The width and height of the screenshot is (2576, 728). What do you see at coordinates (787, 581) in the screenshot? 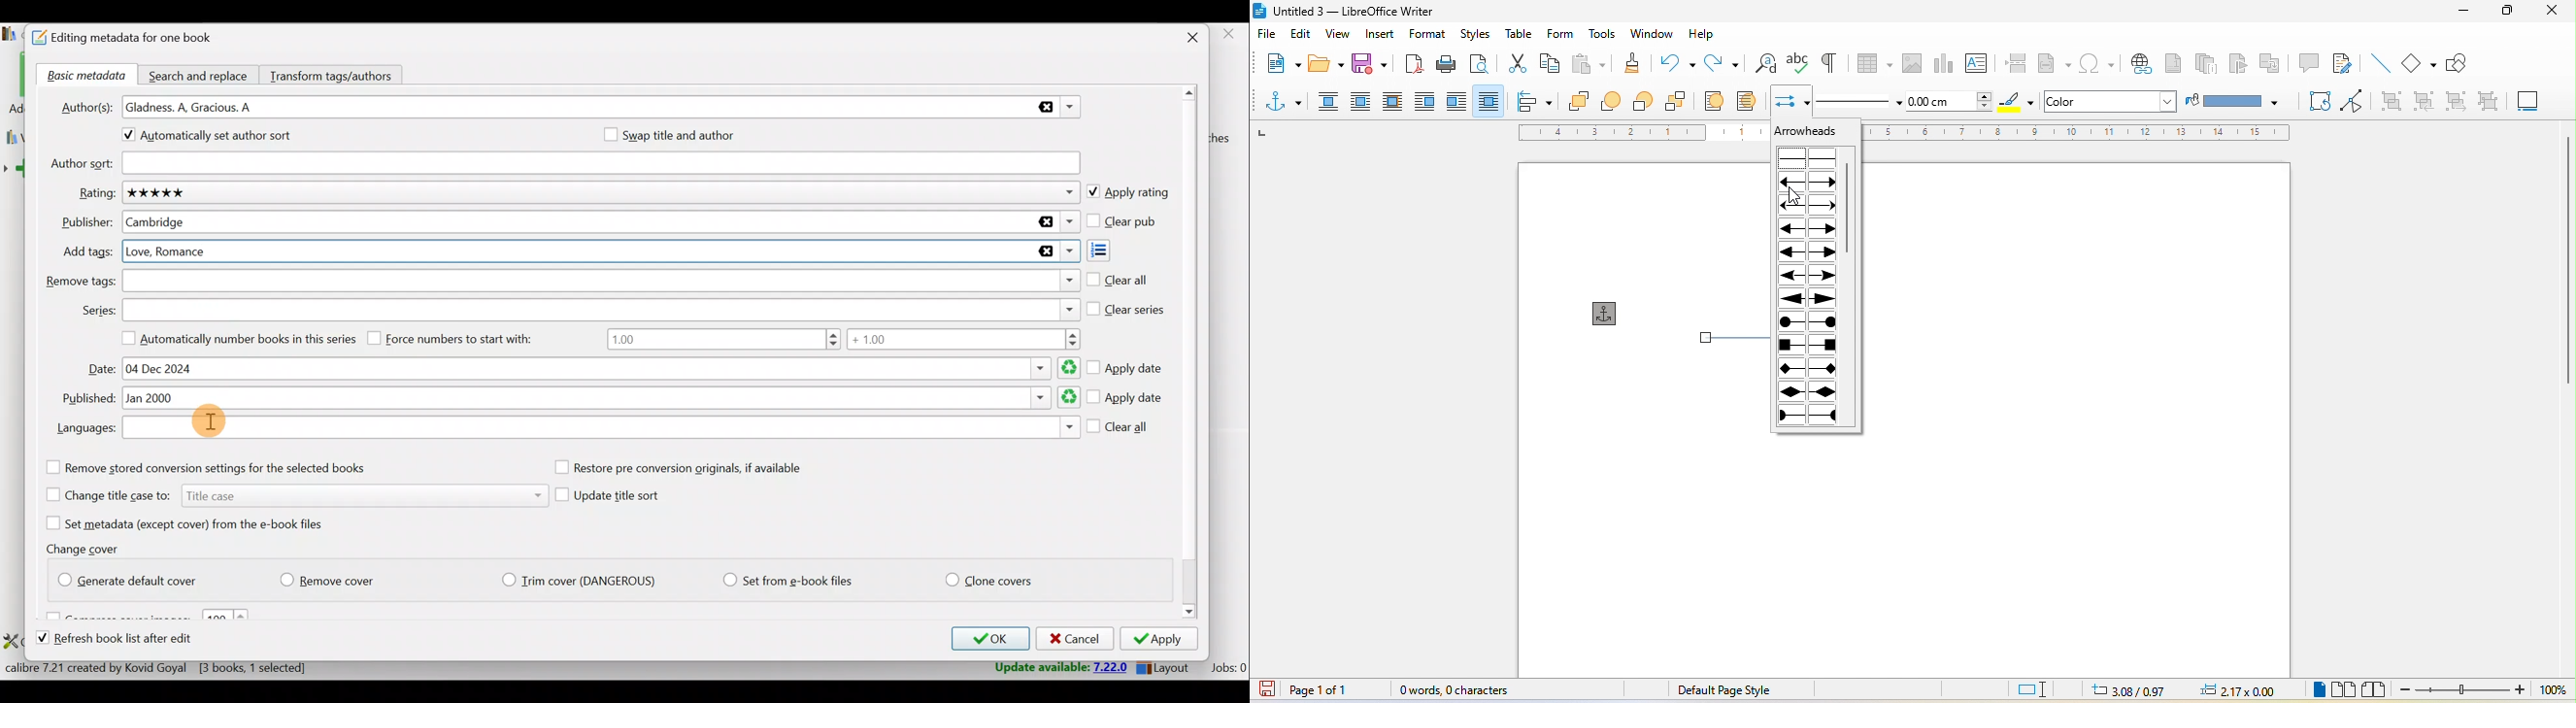
I see `Set from e-book files` at bounding box center [787, 581].